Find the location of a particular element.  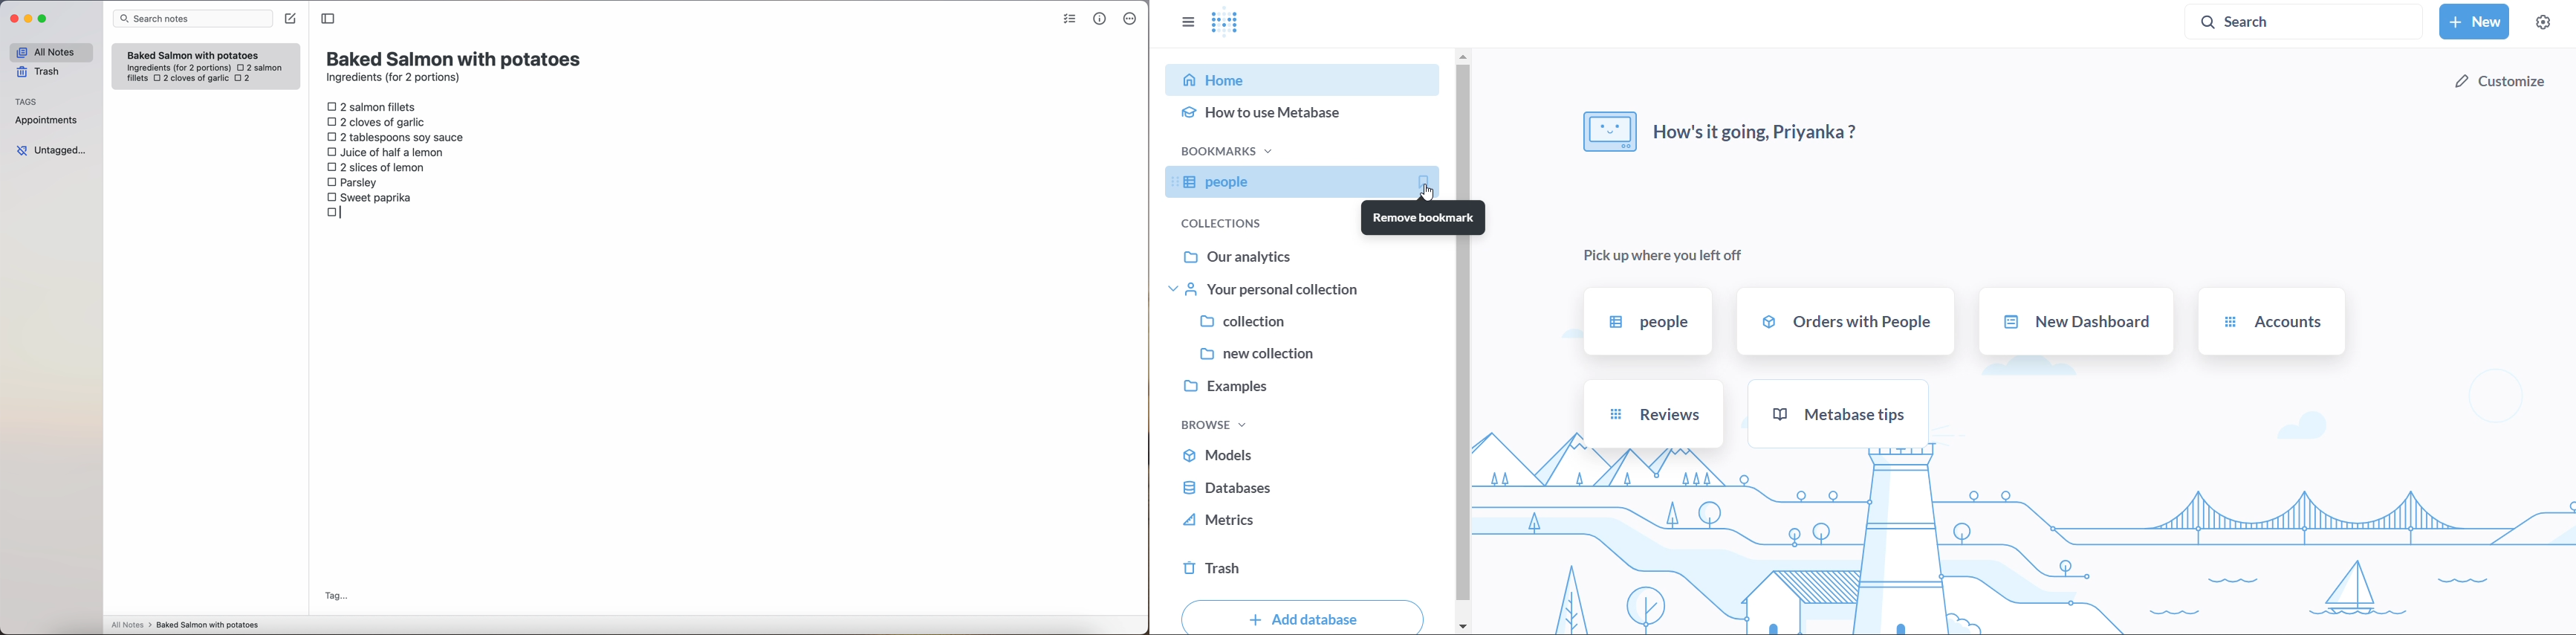

customize is located at coordinates (2502, 81).